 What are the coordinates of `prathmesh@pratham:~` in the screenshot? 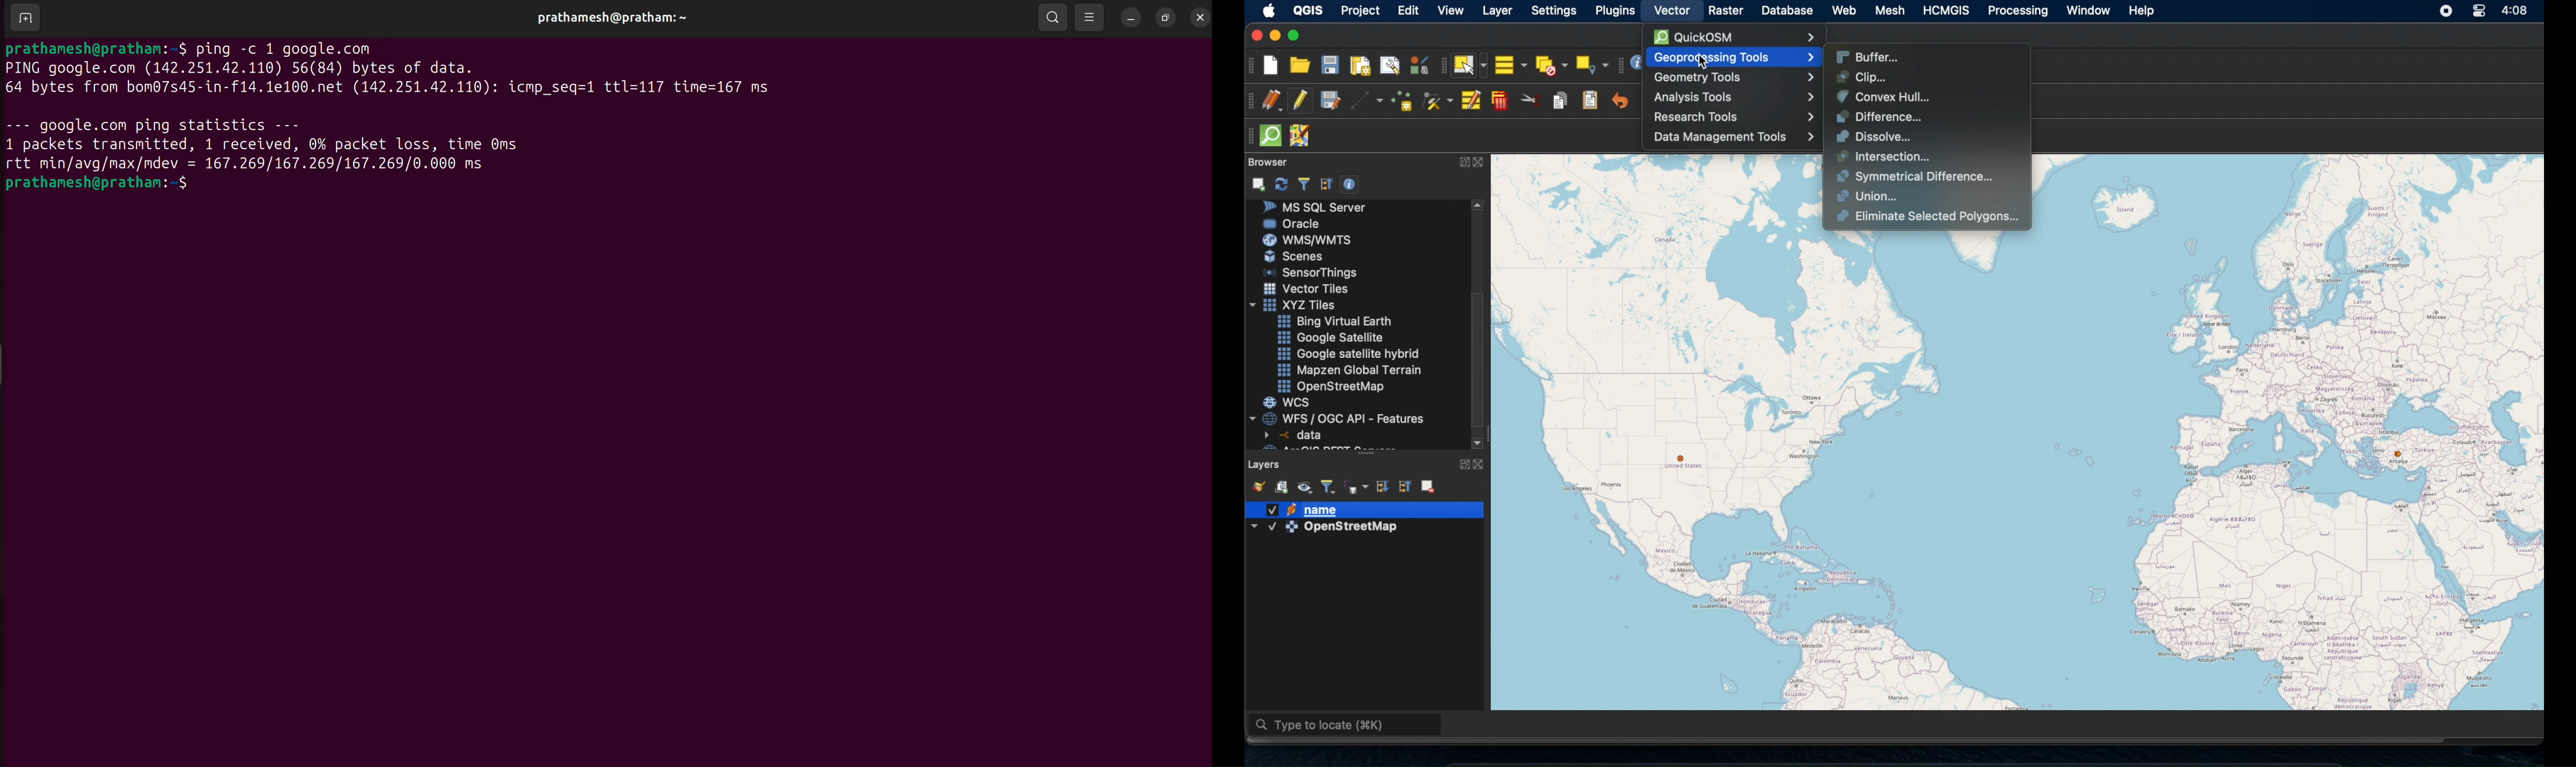 It's located at (611, 17).